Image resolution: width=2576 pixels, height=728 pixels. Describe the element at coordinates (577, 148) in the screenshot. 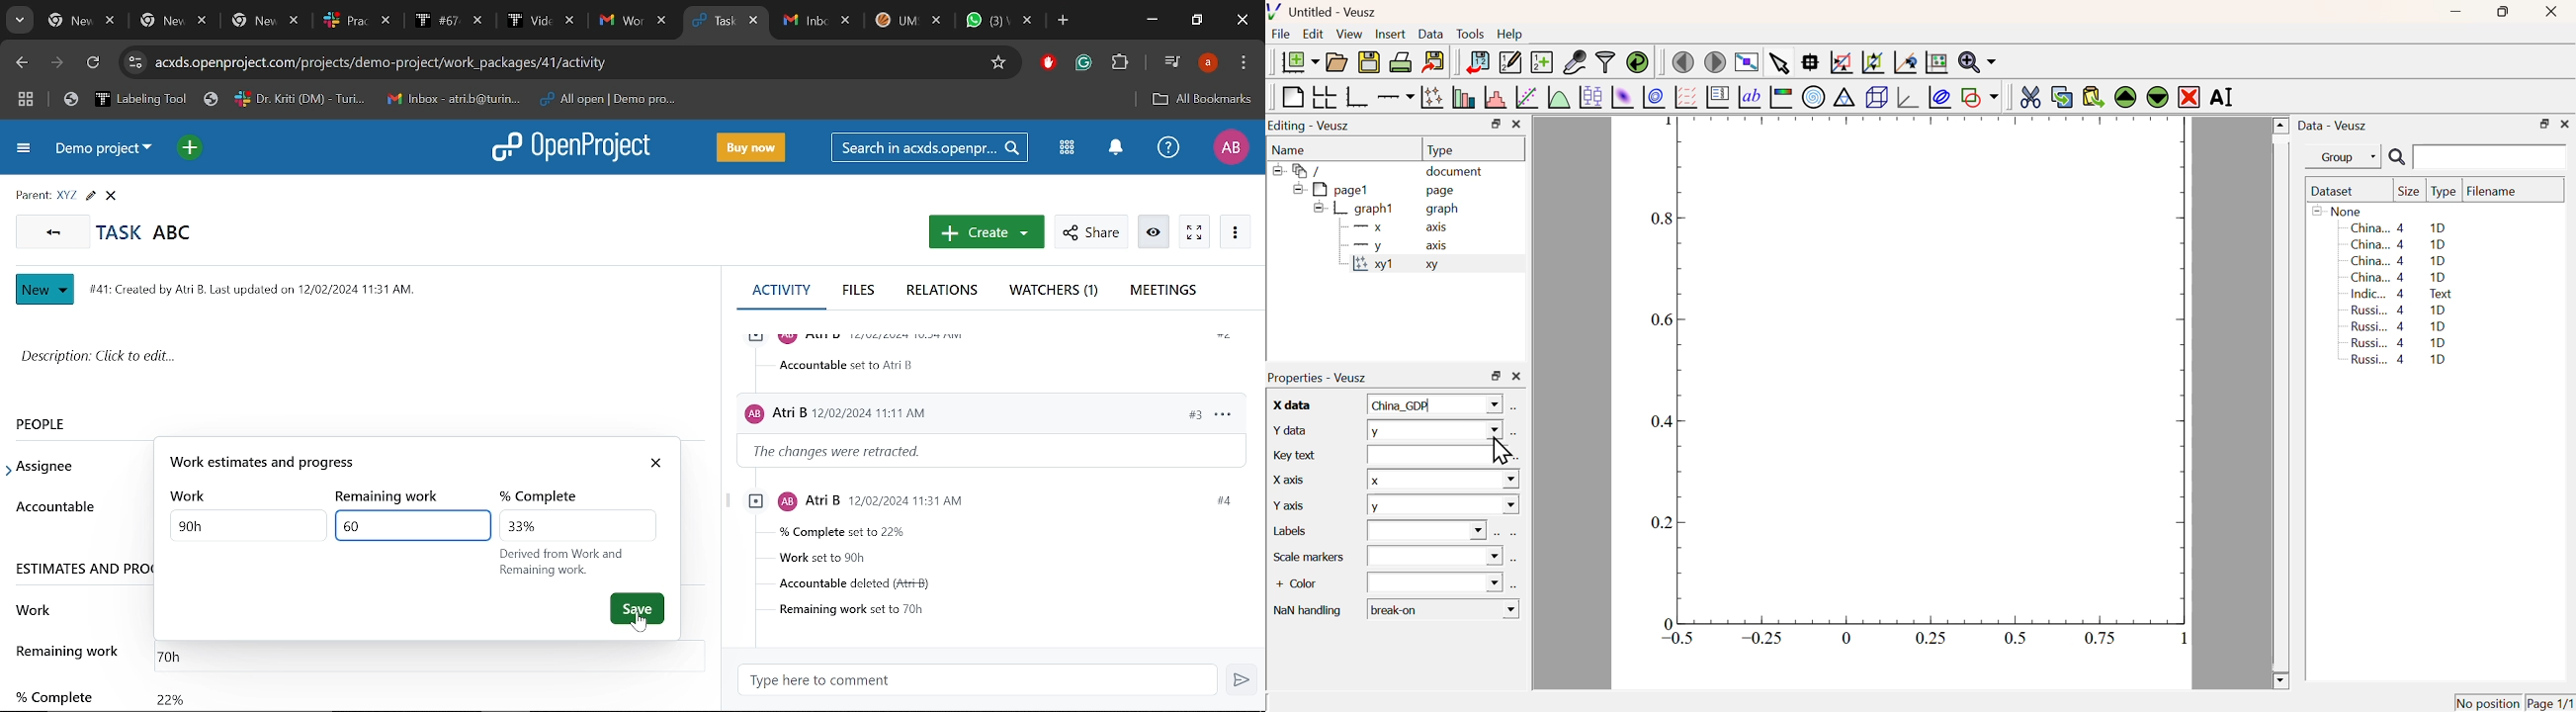

I see `Open project logo` at that location.